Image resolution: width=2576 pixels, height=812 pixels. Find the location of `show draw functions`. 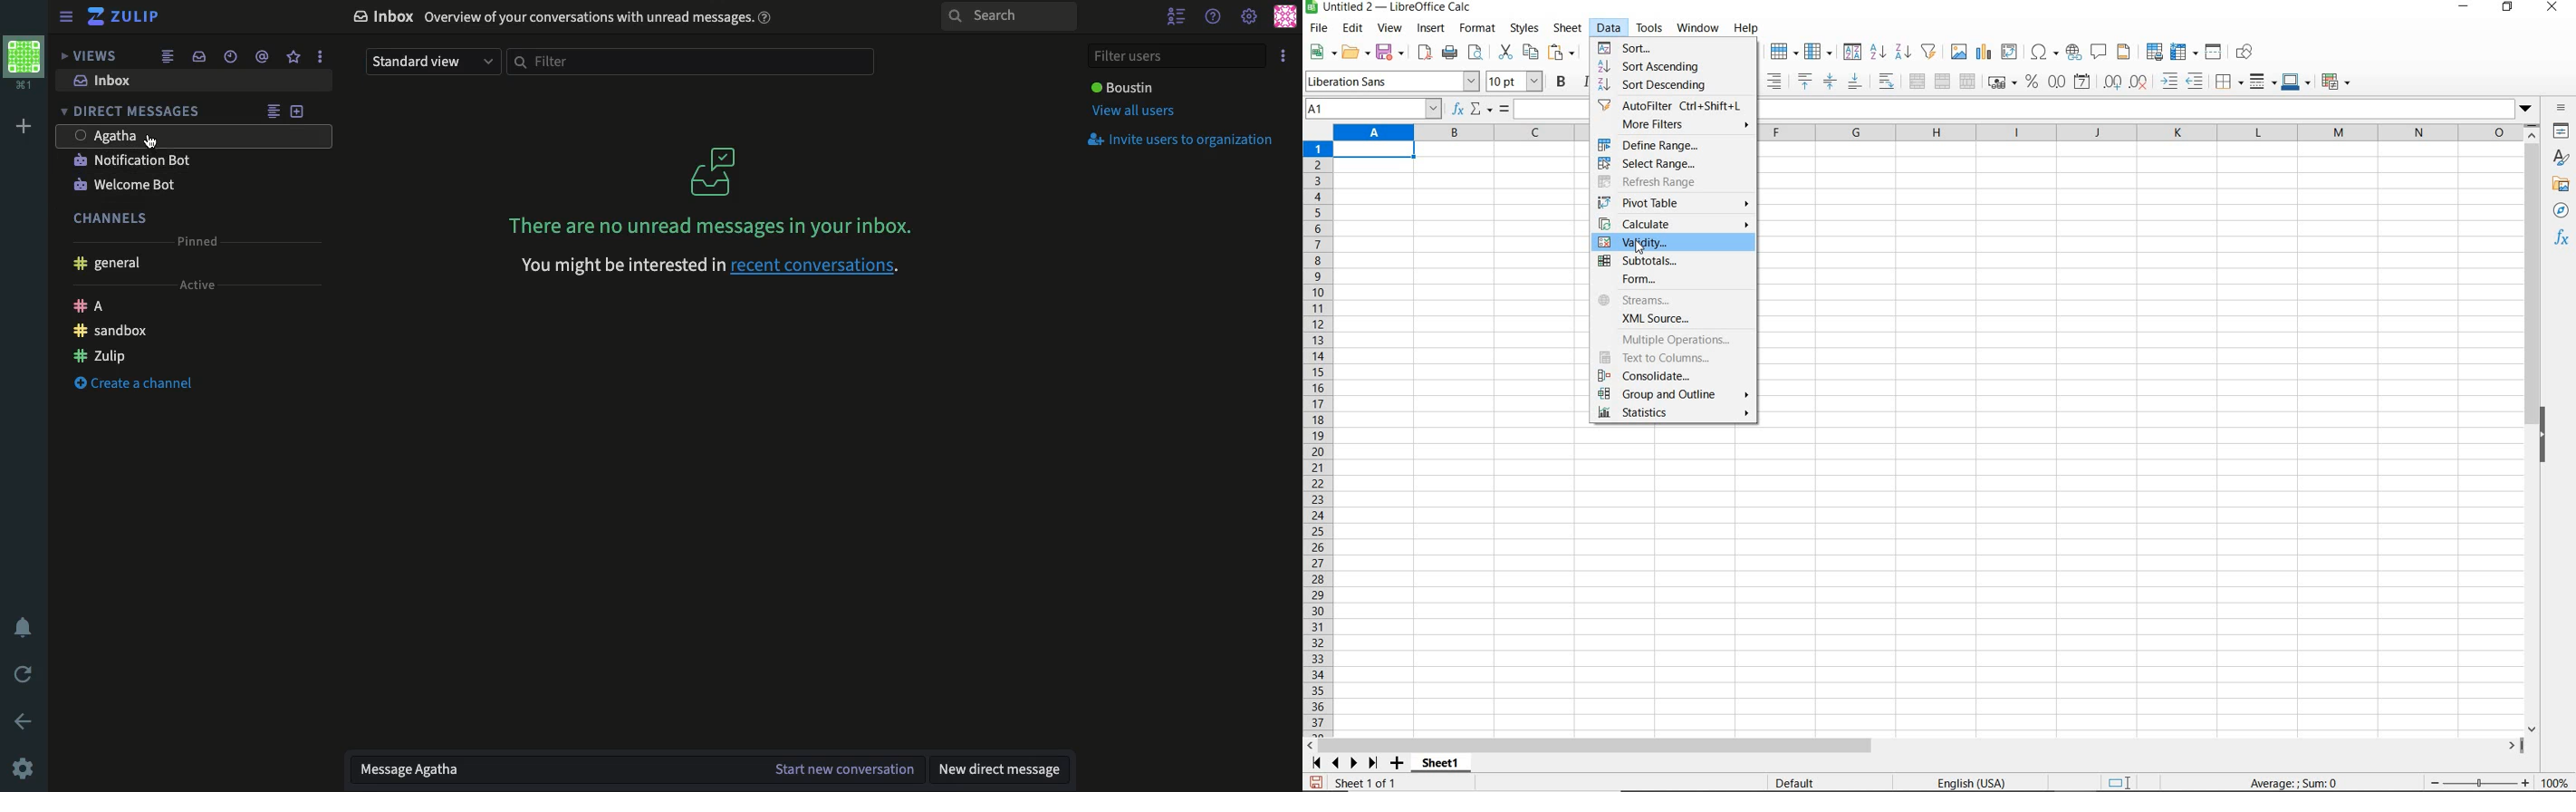

show draw functions is located at coordinates (2247, 52).